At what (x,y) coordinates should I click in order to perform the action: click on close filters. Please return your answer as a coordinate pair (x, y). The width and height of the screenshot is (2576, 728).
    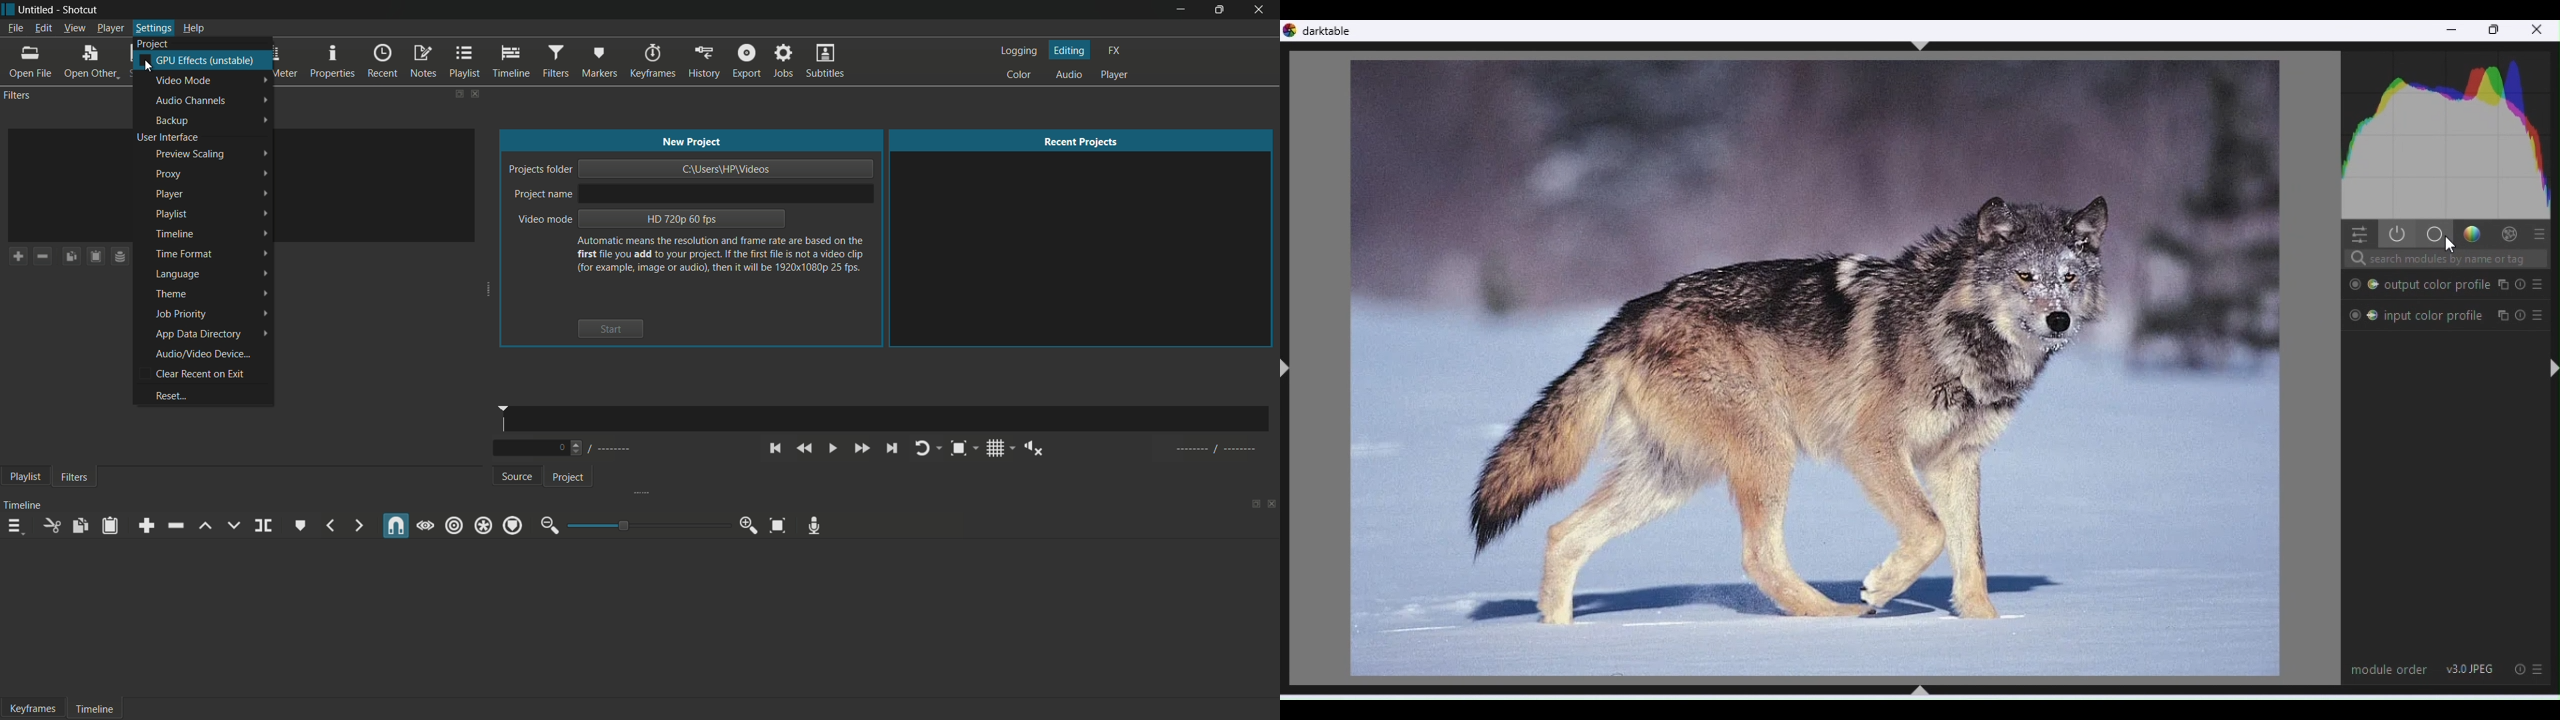
    Looking at the image, I should click on (475, 93).